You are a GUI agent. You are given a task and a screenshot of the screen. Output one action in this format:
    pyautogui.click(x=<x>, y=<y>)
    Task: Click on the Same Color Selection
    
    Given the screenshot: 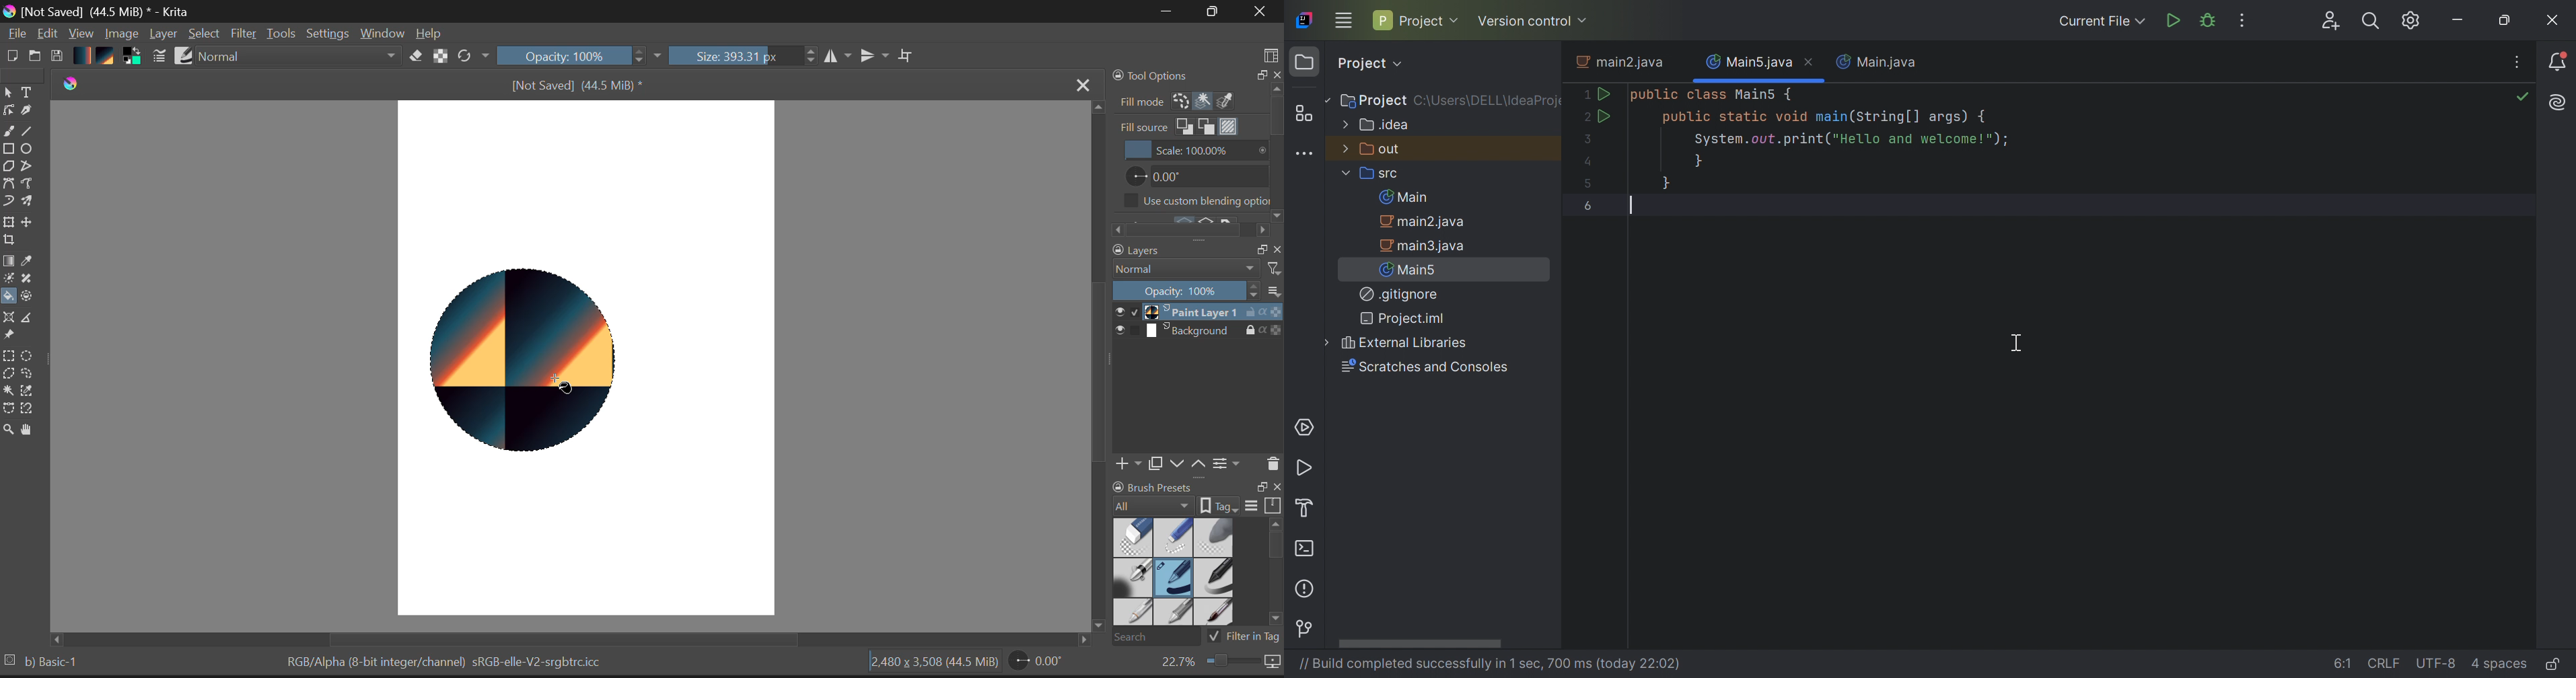 What is the action you would take?
    pyautogui.click(x=31, y=392)
    